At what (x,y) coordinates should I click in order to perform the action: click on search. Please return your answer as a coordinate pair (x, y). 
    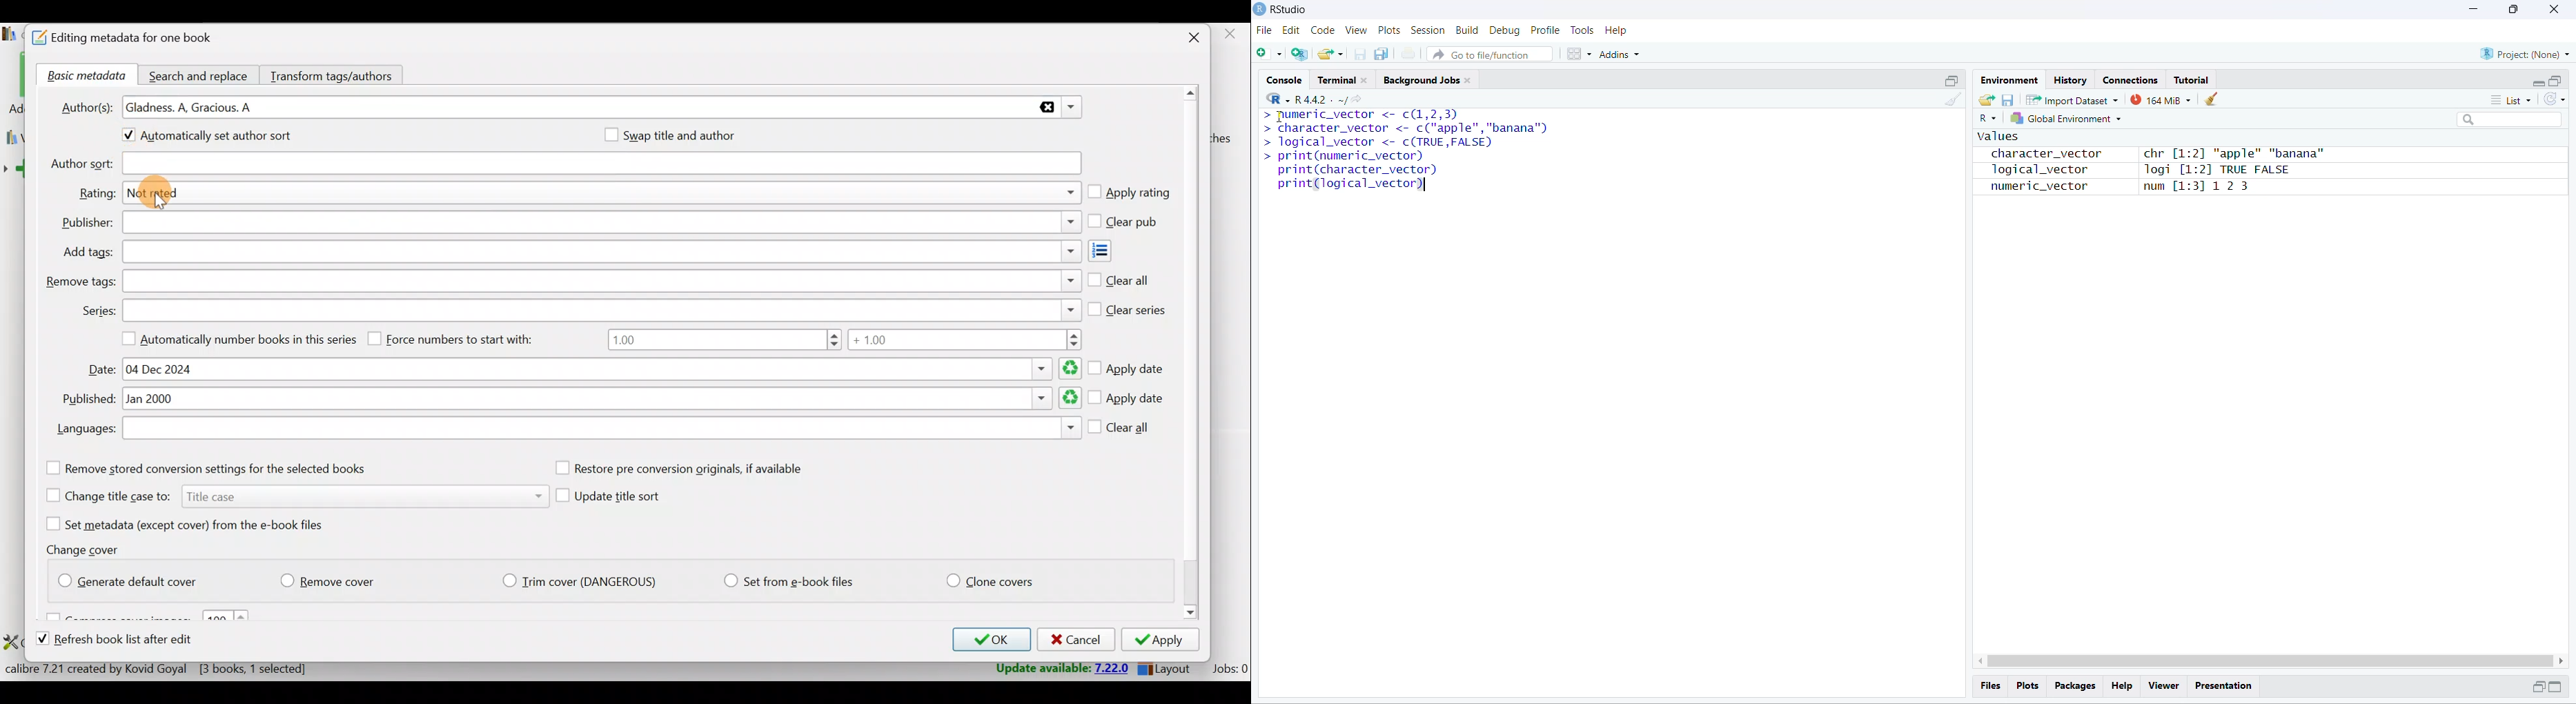
    Looking at the image, I should click on (2511, 120).